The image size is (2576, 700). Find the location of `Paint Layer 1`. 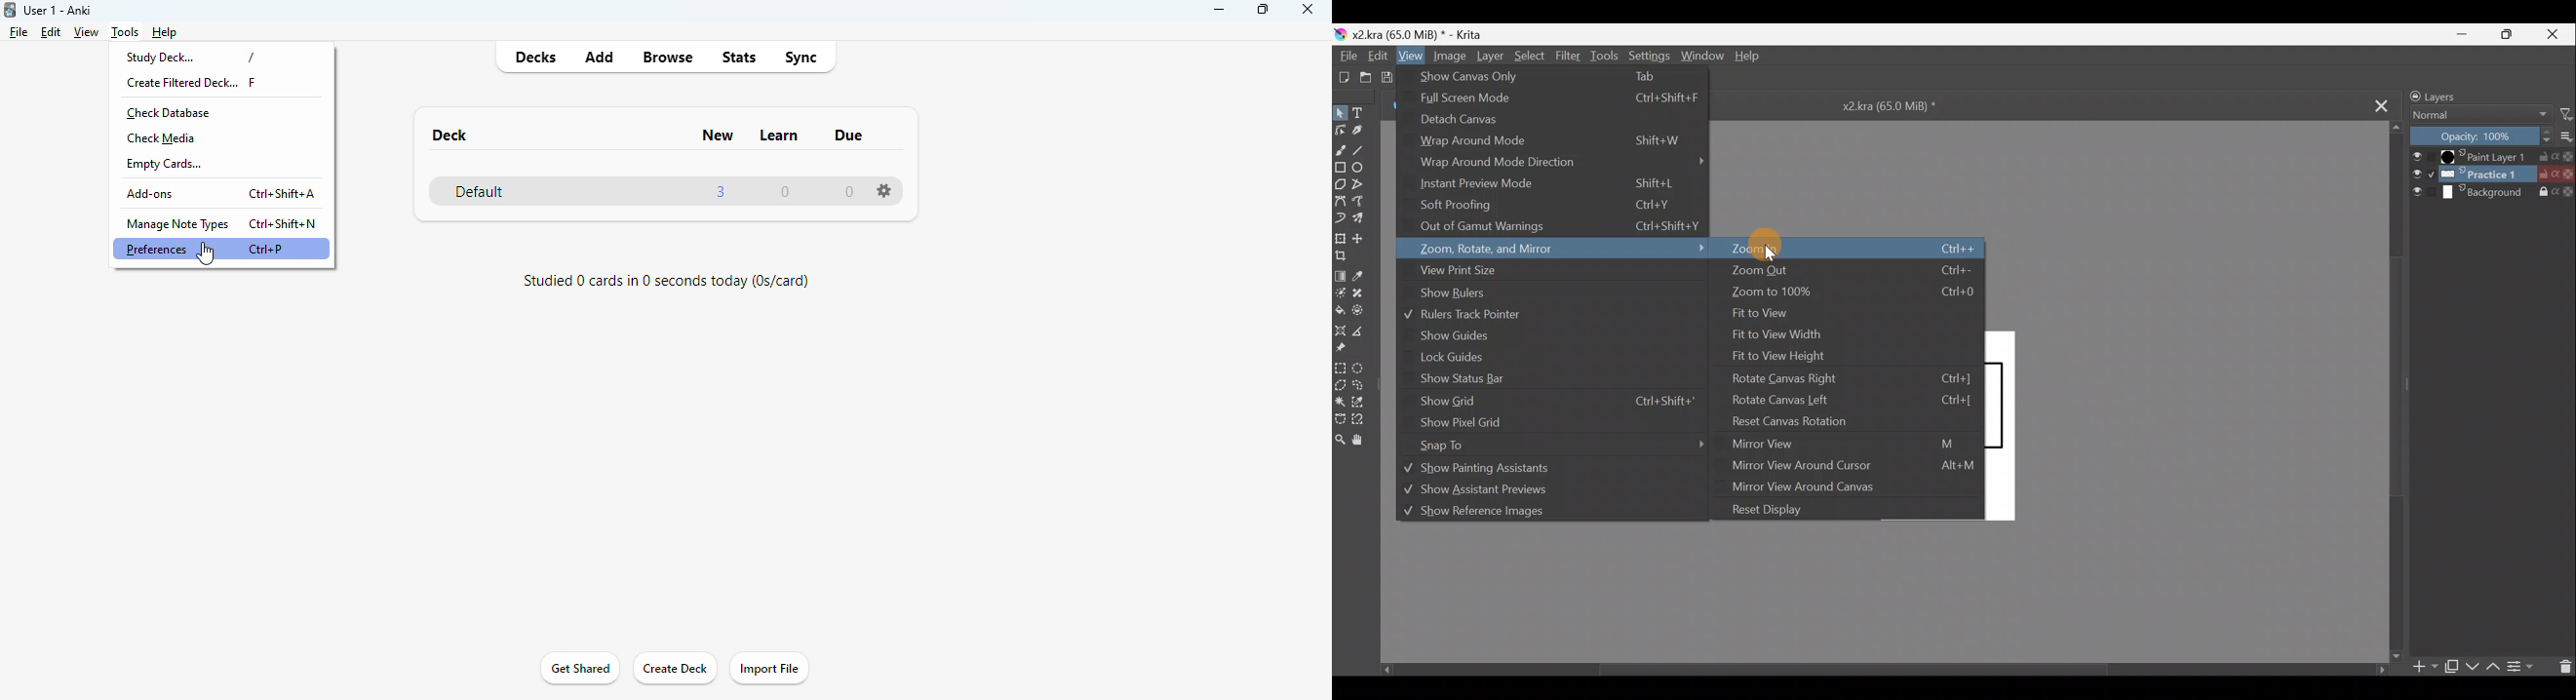

Paint Layer 1 is located at coordinates (2490, 156).